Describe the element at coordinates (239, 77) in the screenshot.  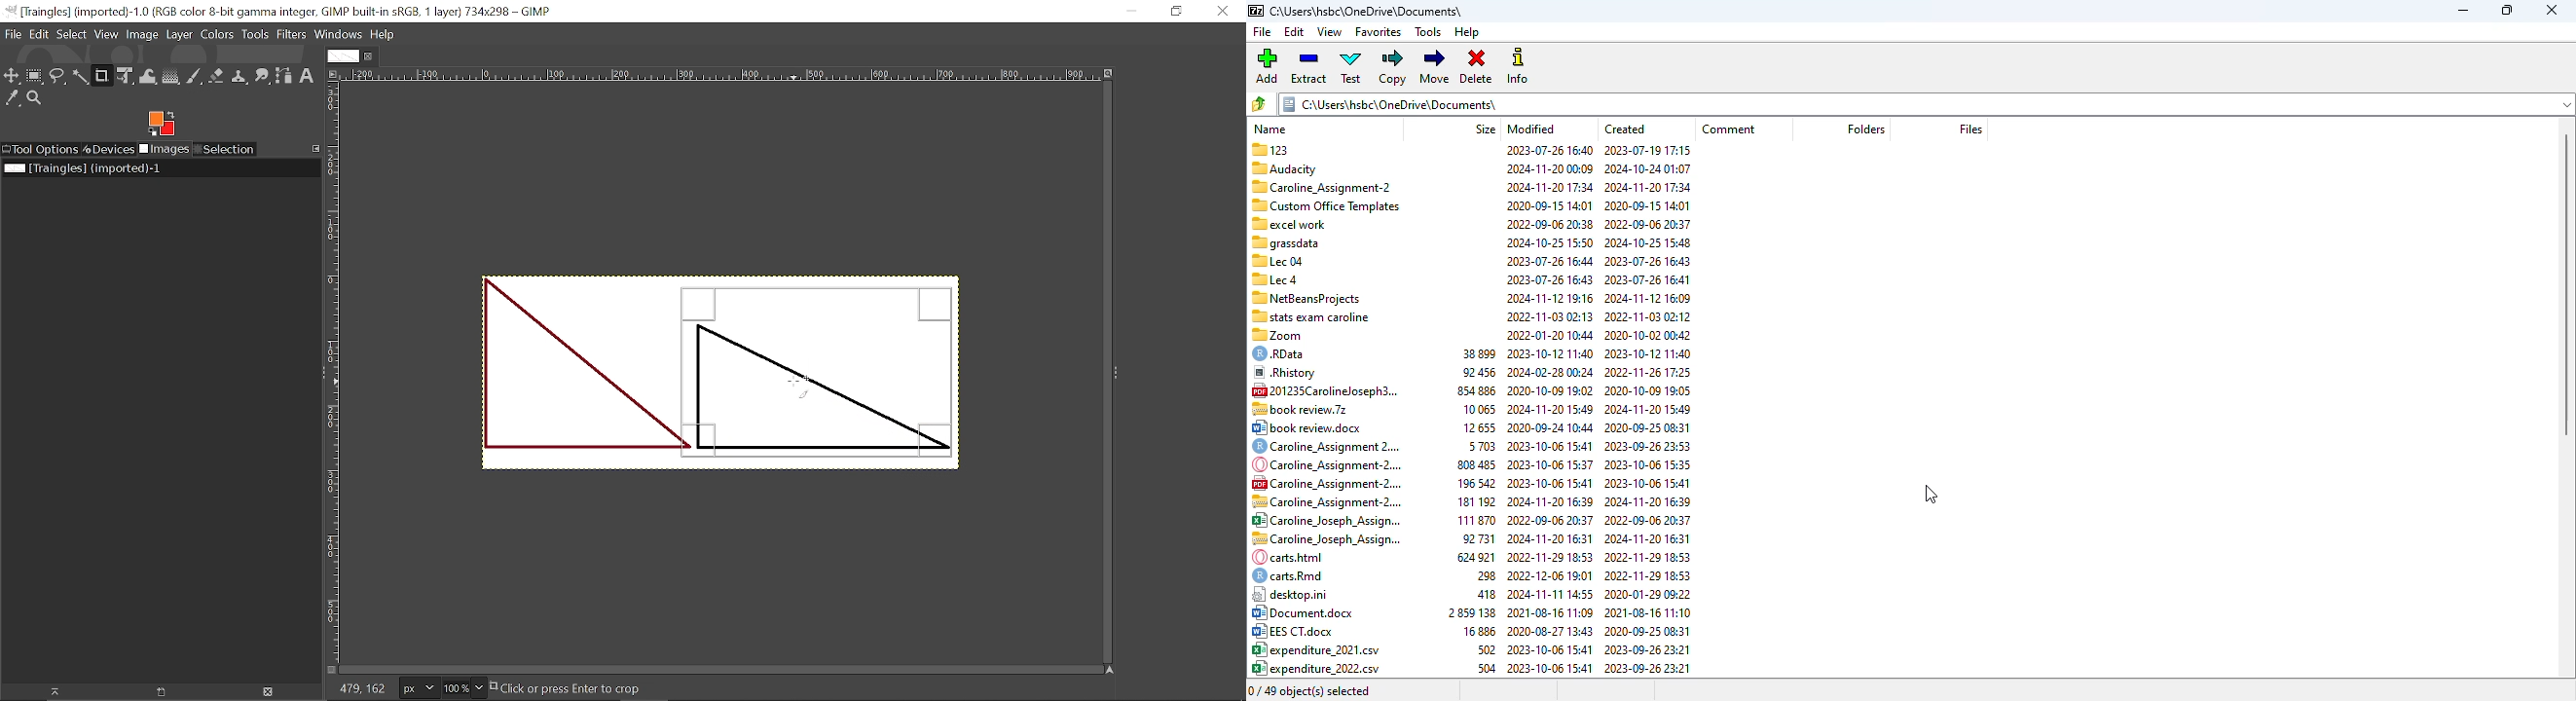
I see `clone tool ` at that location.